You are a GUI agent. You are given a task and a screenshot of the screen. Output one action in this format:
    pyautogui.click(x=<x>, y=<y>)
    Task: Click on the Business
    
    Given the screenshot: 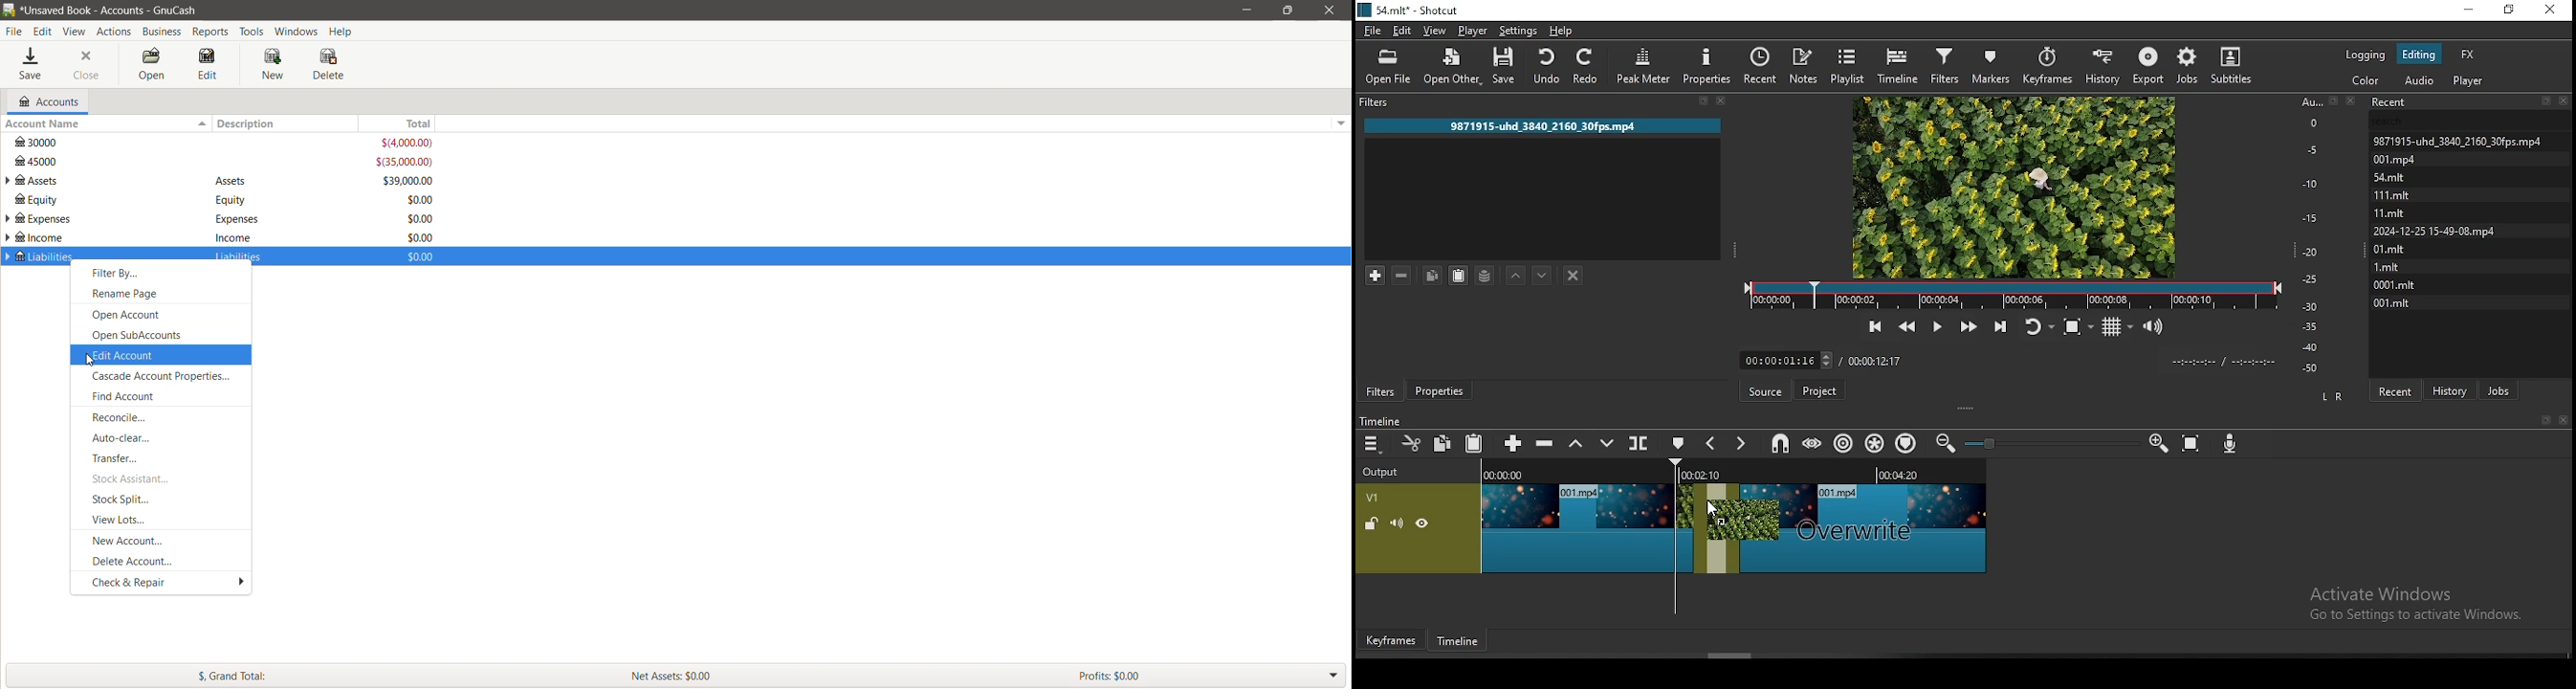 What is the action you would take?
    pyautogui.click(x=162, y=32)
    